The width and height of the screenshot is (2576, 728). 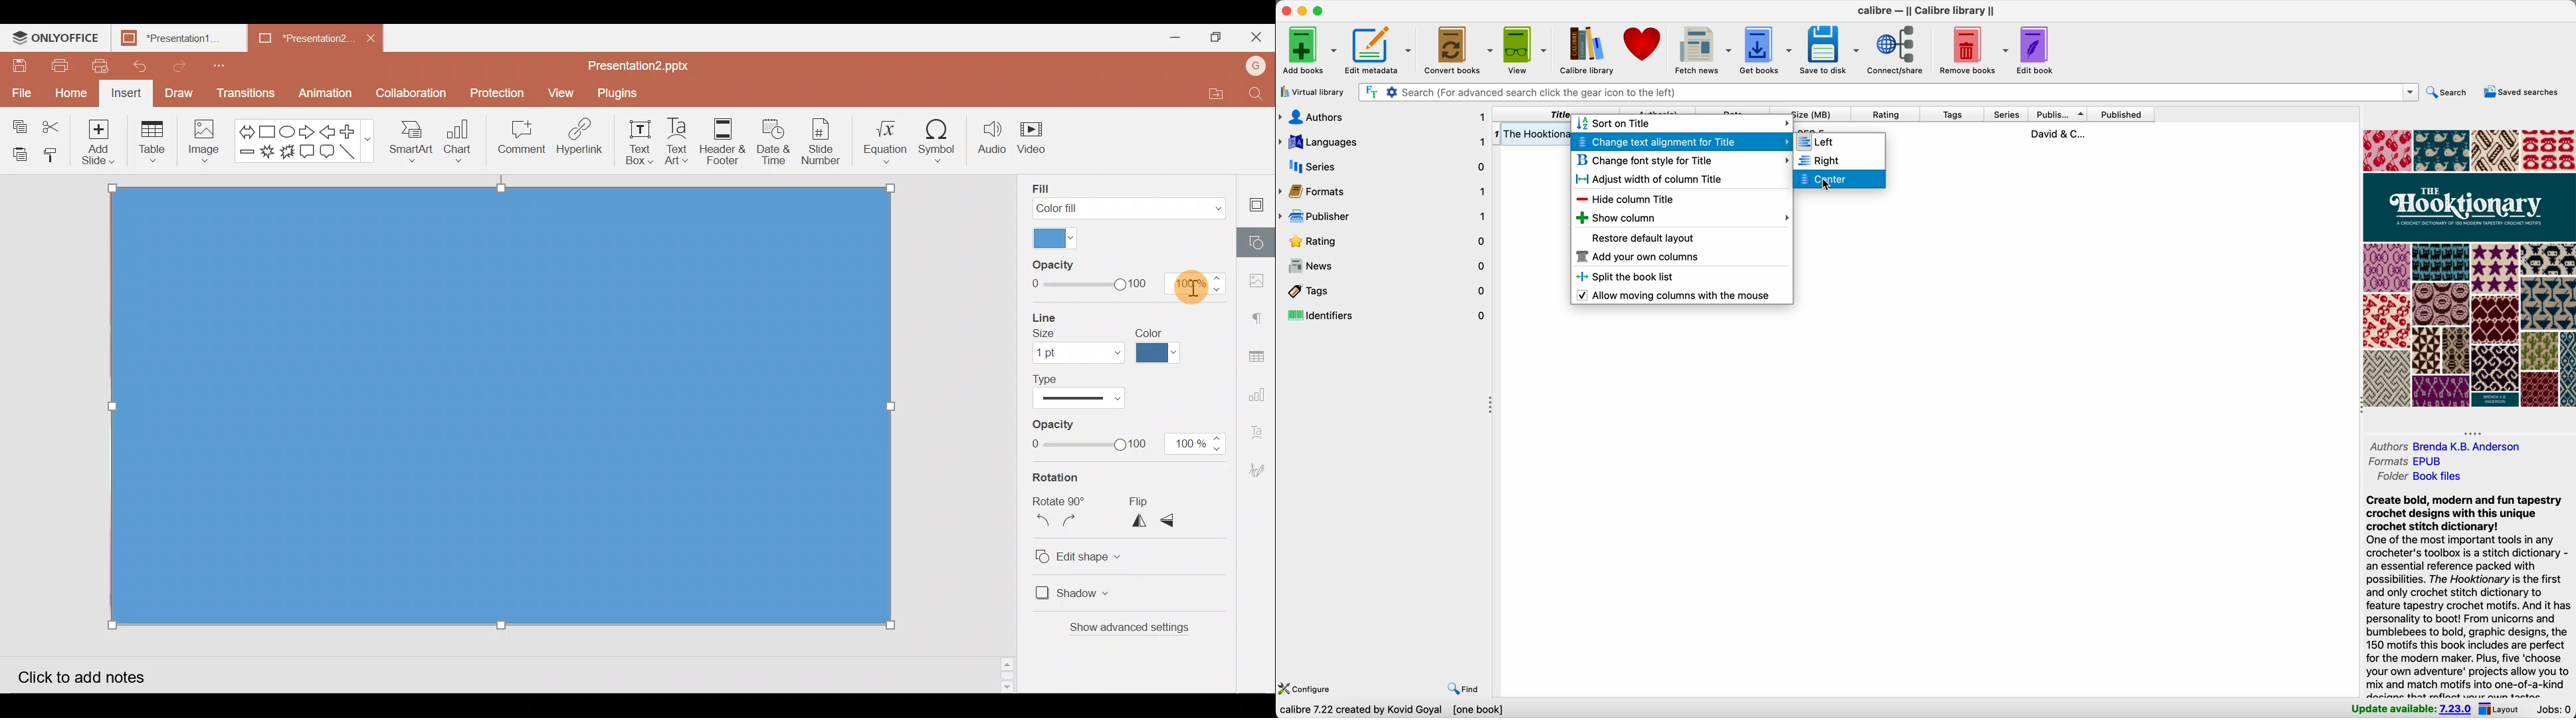 I want to click on Comment, so click(x=519, y=138).